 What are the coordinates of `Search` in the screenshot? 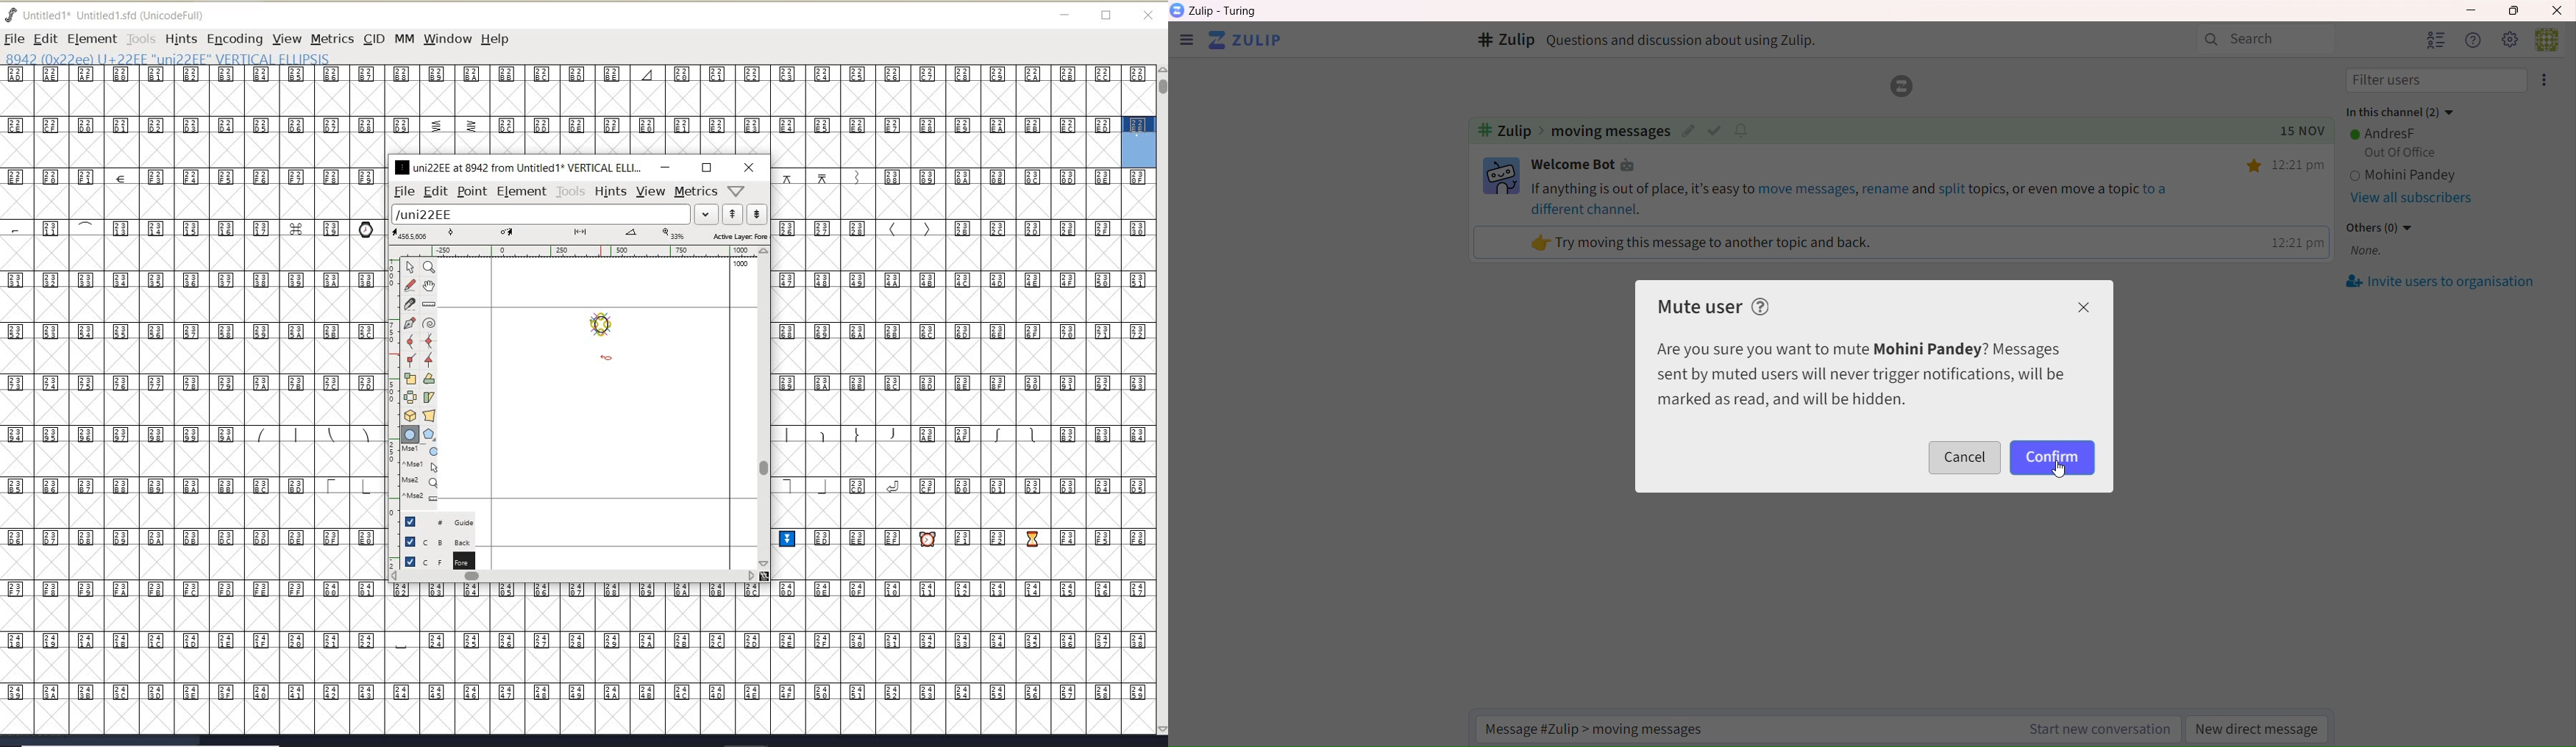 It's located at (2266, 40).